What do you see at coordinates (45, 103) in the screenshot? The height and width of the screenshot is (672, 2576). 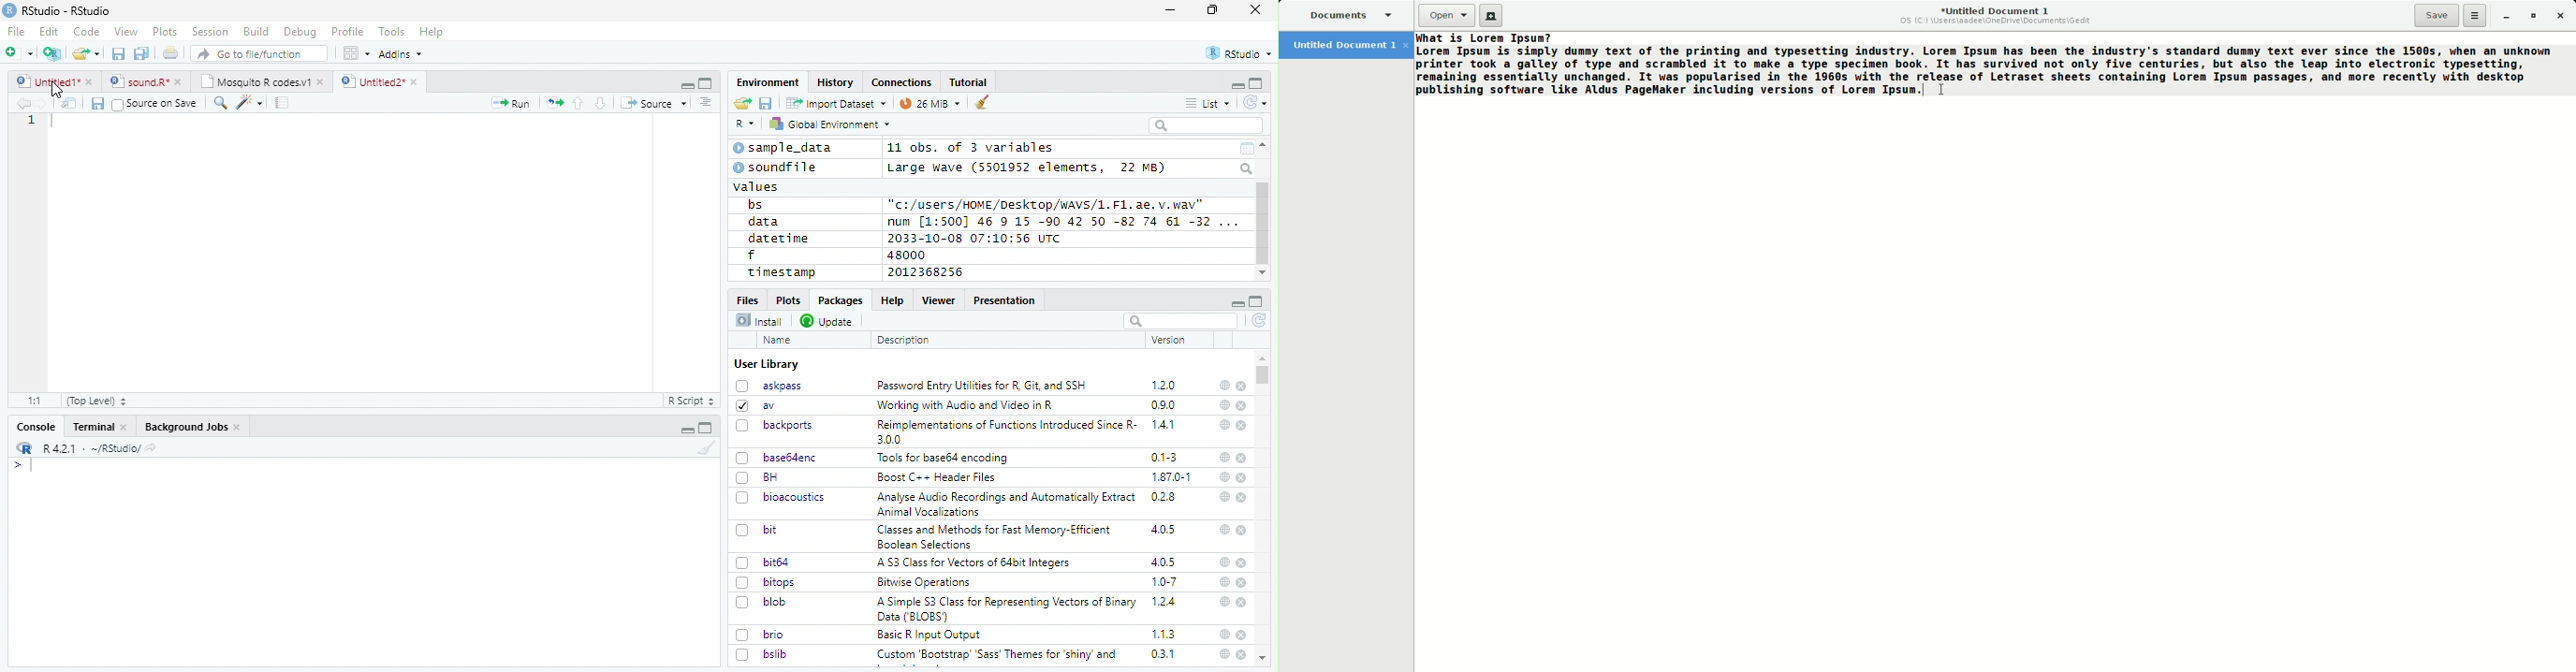 I see `go forward` at bounding box center [45, 103].